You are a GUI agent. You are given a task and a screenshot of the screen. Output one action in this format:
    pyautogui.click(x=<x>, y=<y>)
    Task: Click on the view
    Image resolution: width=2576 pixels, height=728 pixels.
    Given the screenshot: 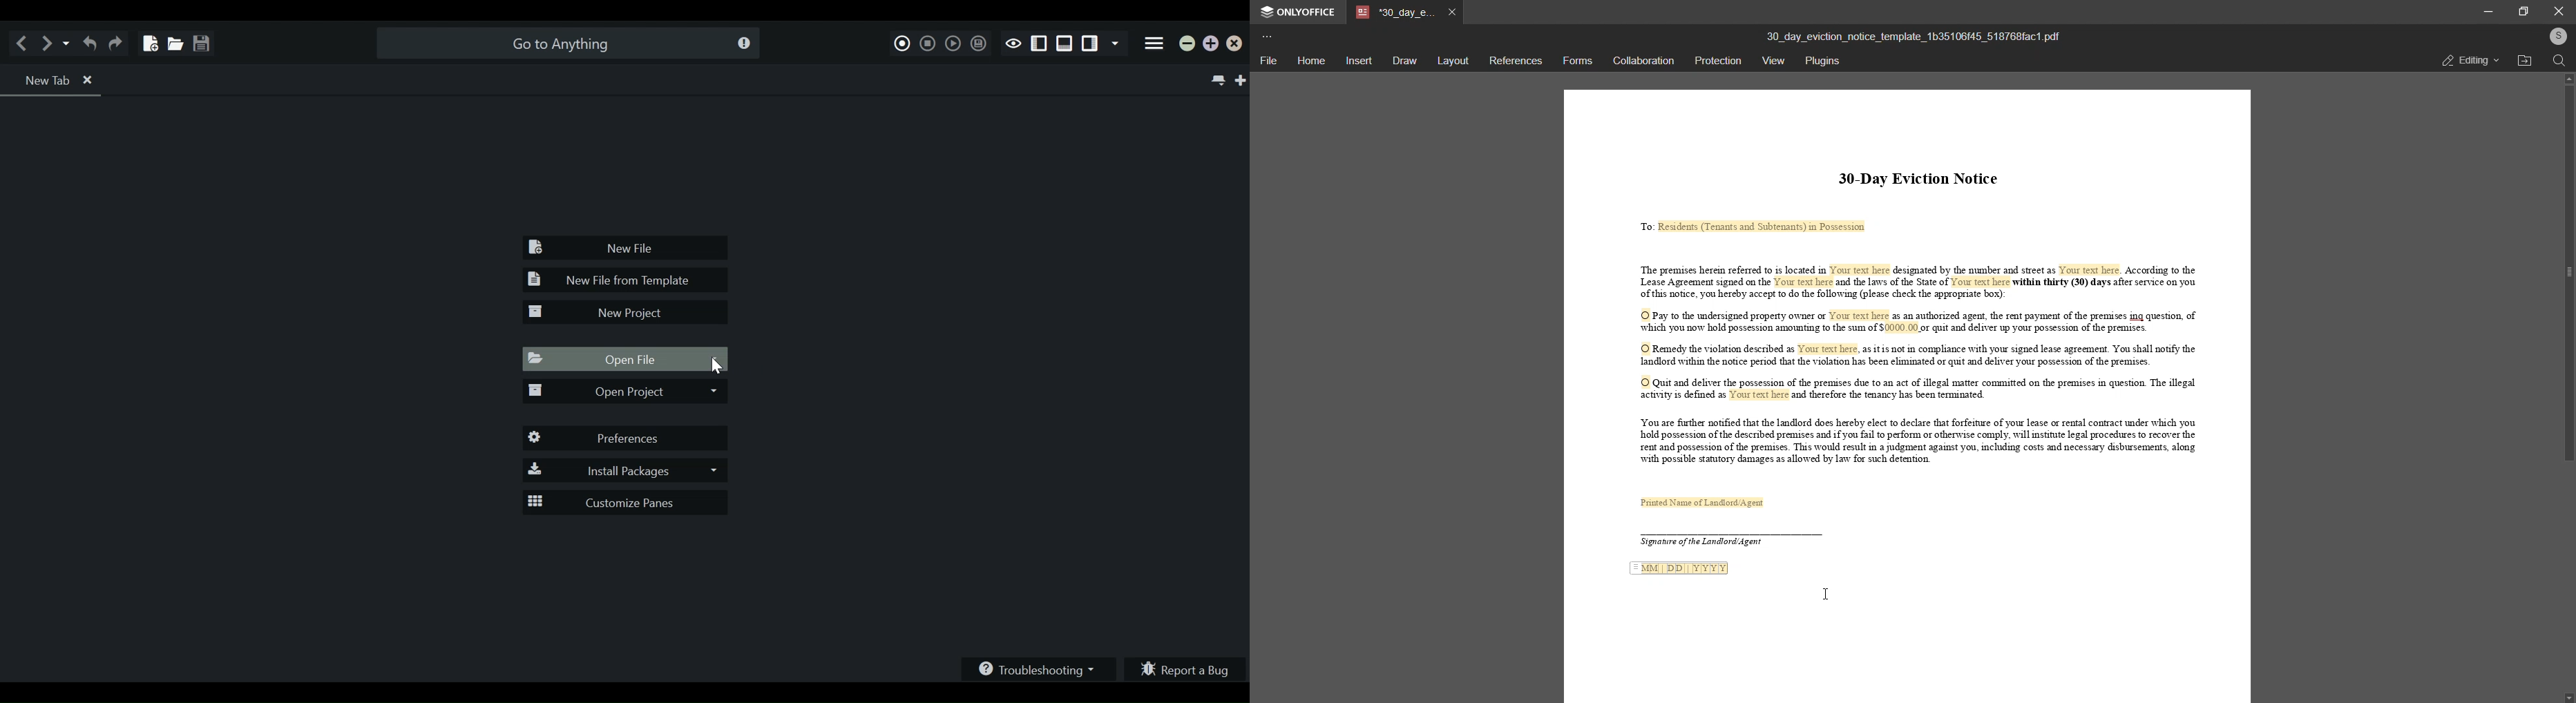 What is the action you would take?
    pyautogui.click(x=1775, y=61)
    